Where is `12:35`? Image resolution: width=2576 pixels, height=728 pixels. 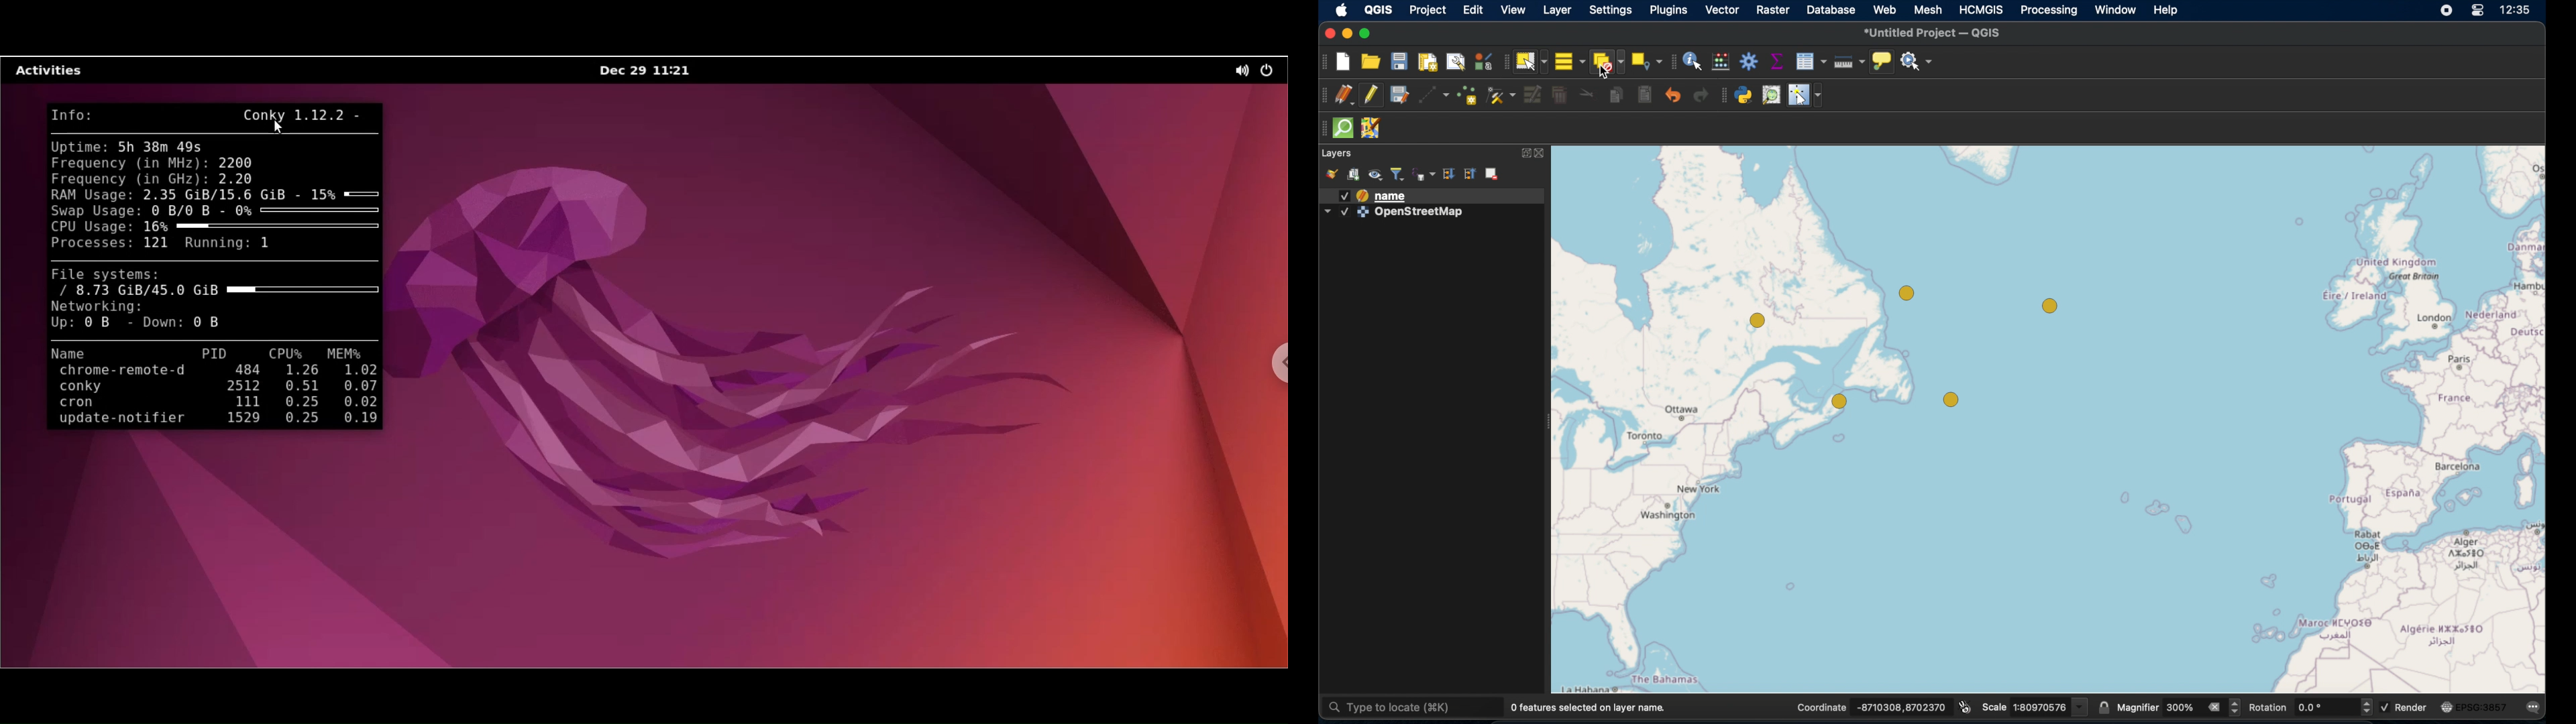 12:35 is located at coordinates (2516, 10).